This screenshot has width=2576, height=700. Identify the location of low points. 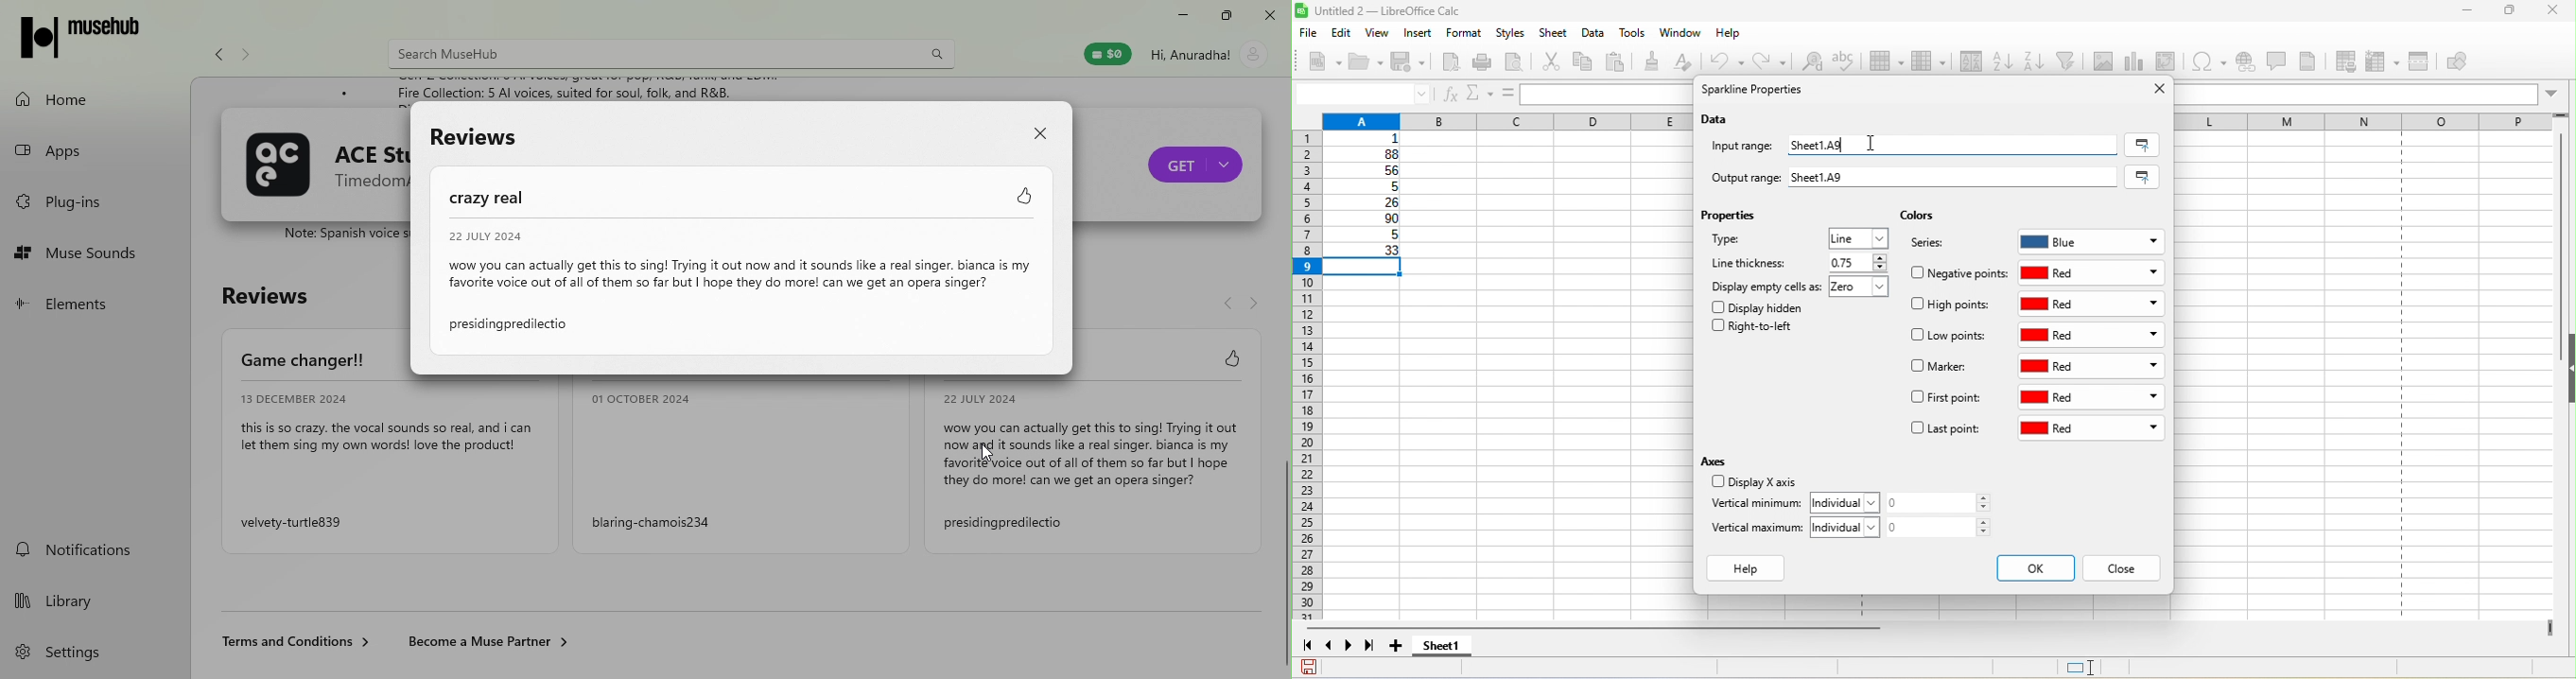
(1952, 337).